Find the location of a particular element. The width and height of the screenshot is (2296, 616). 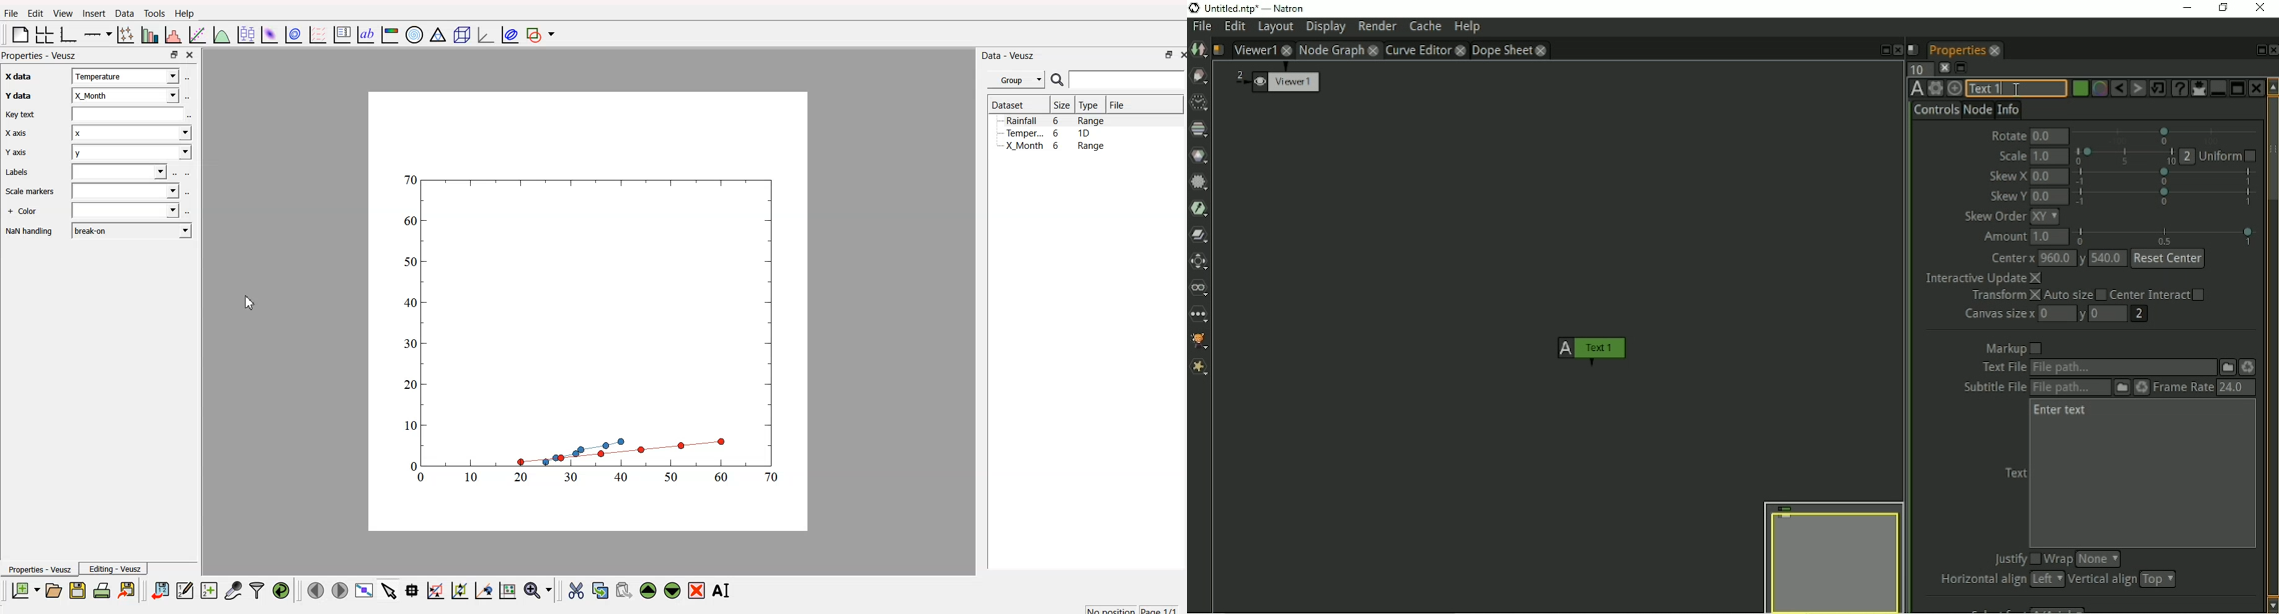

move to previous page is located at coordinates (316, 589).